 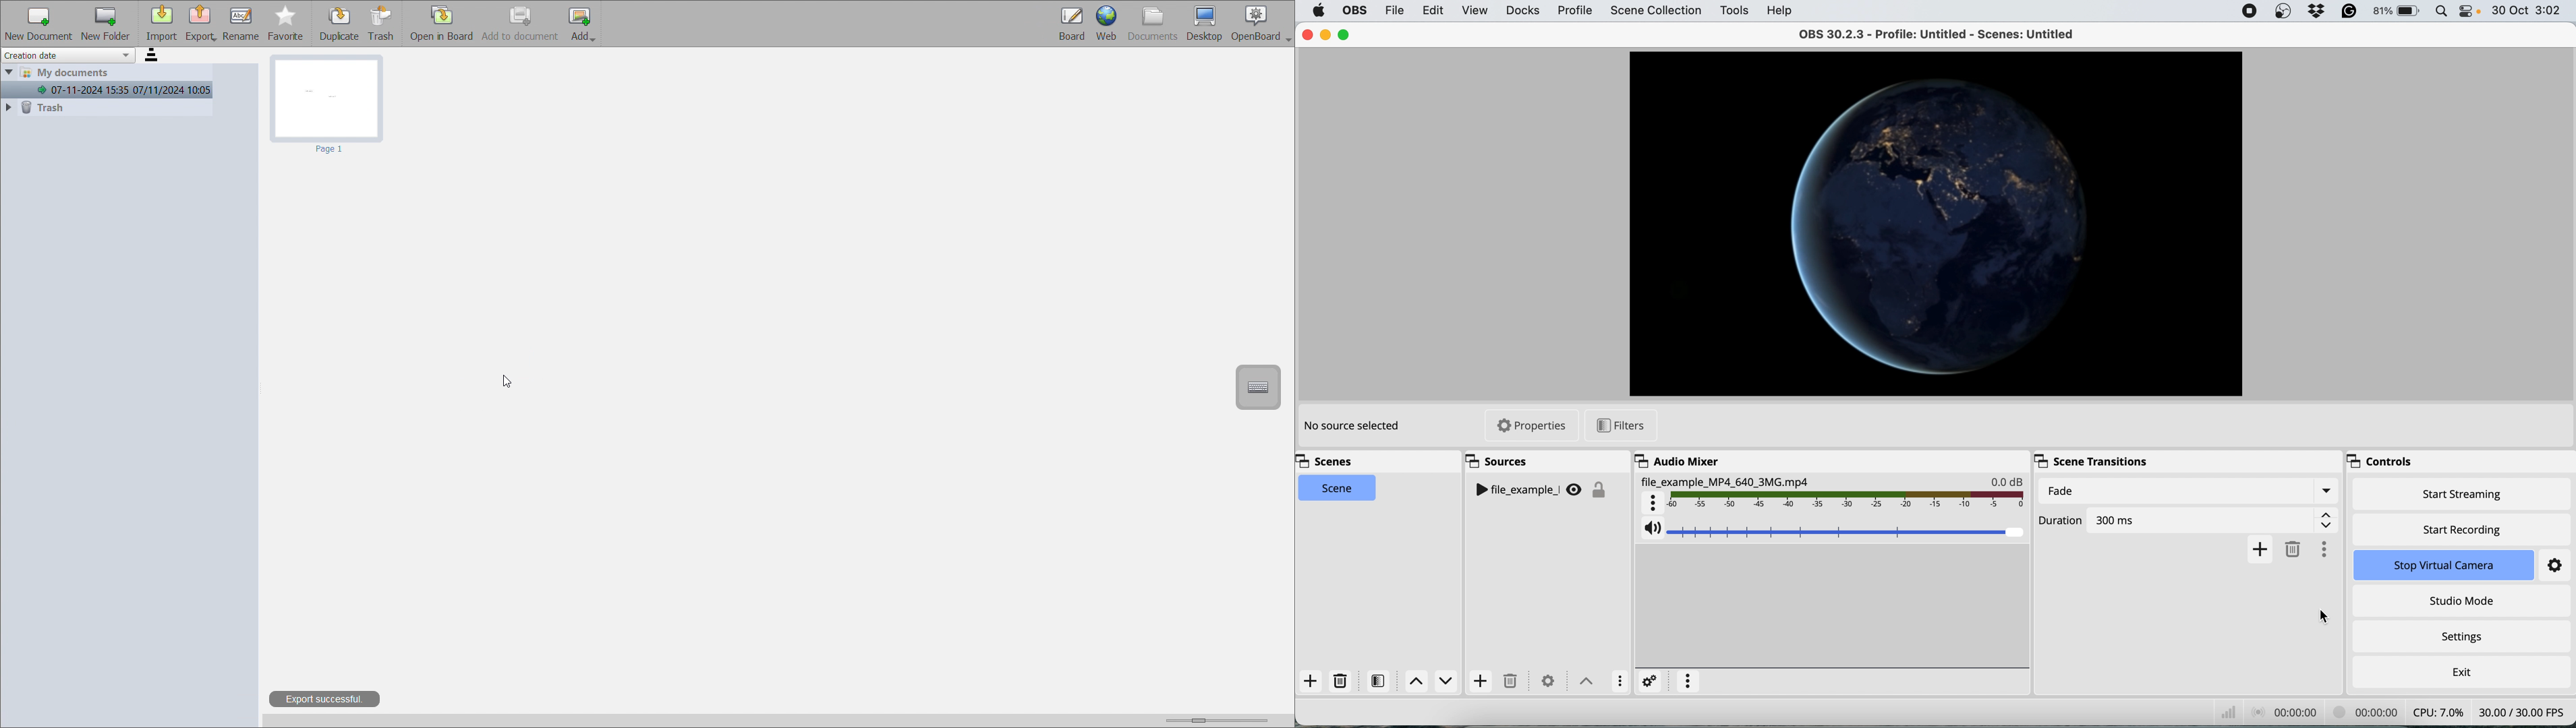 I want to click on help, so click(x=1784, y=9).